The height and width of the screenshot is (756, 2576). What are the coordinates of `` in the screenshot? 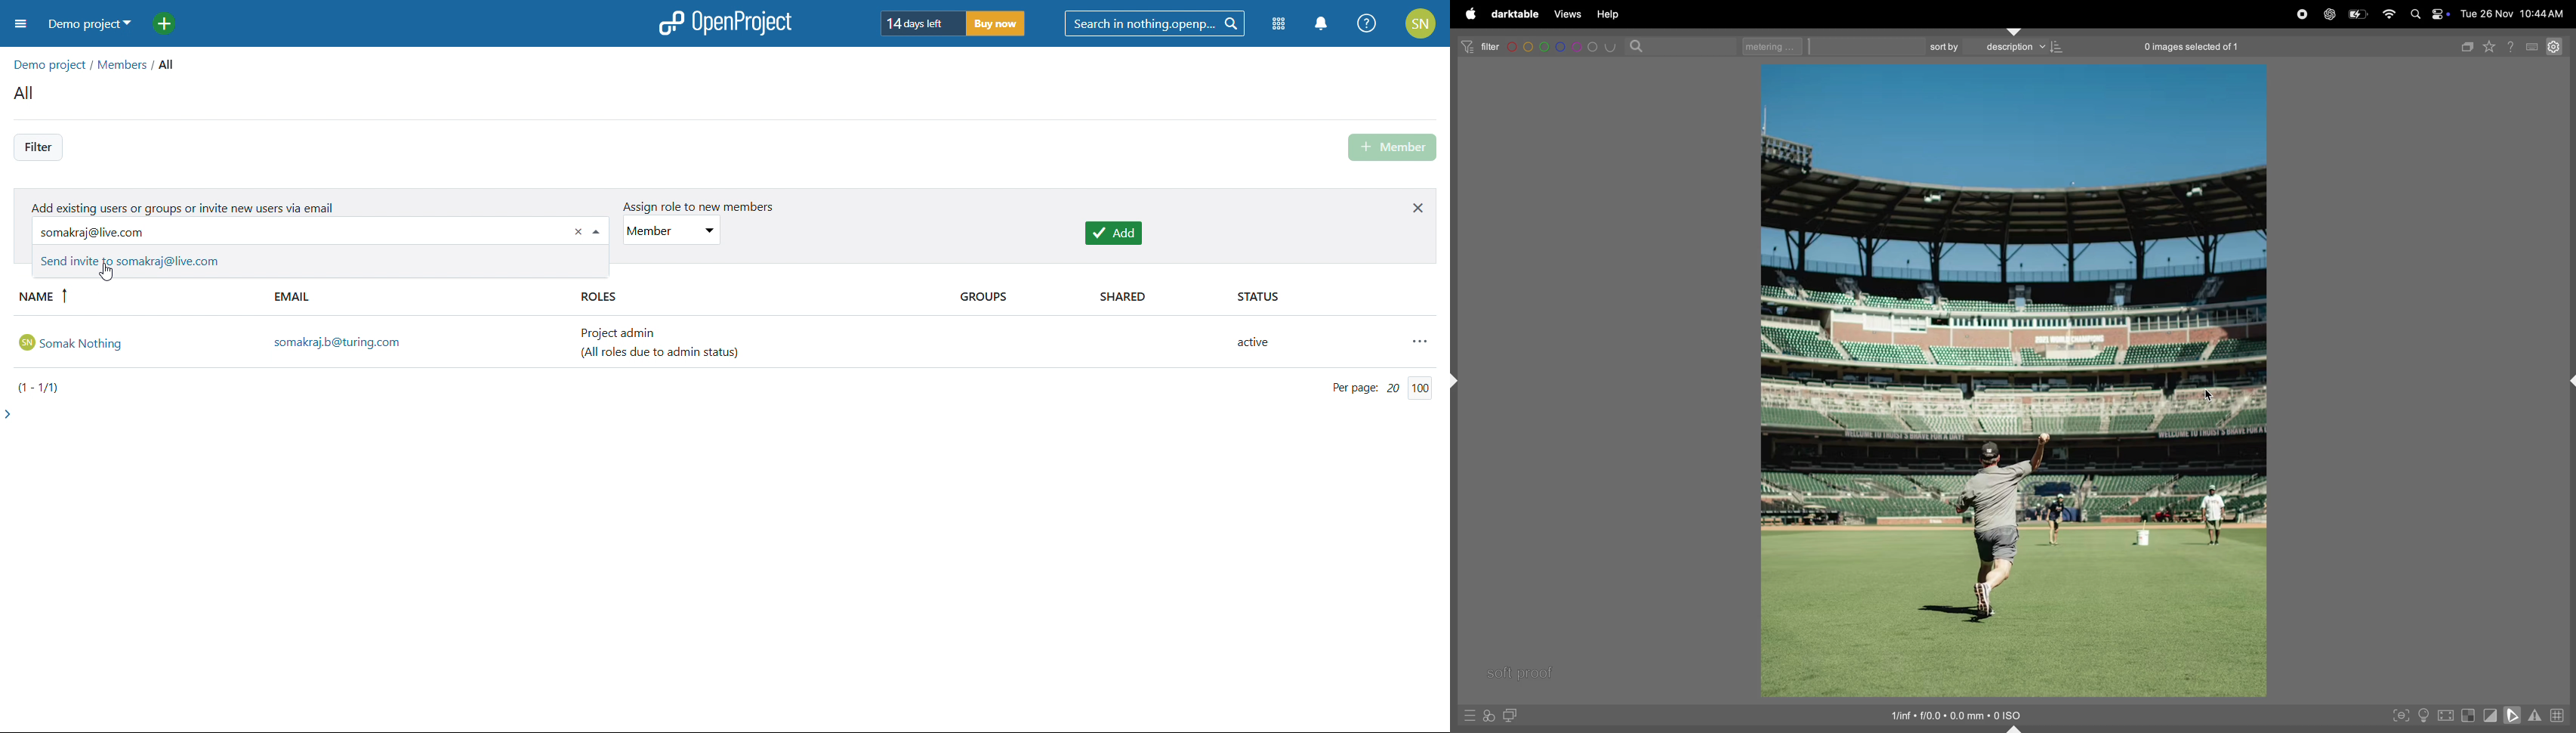 It's located at (2468, 46).